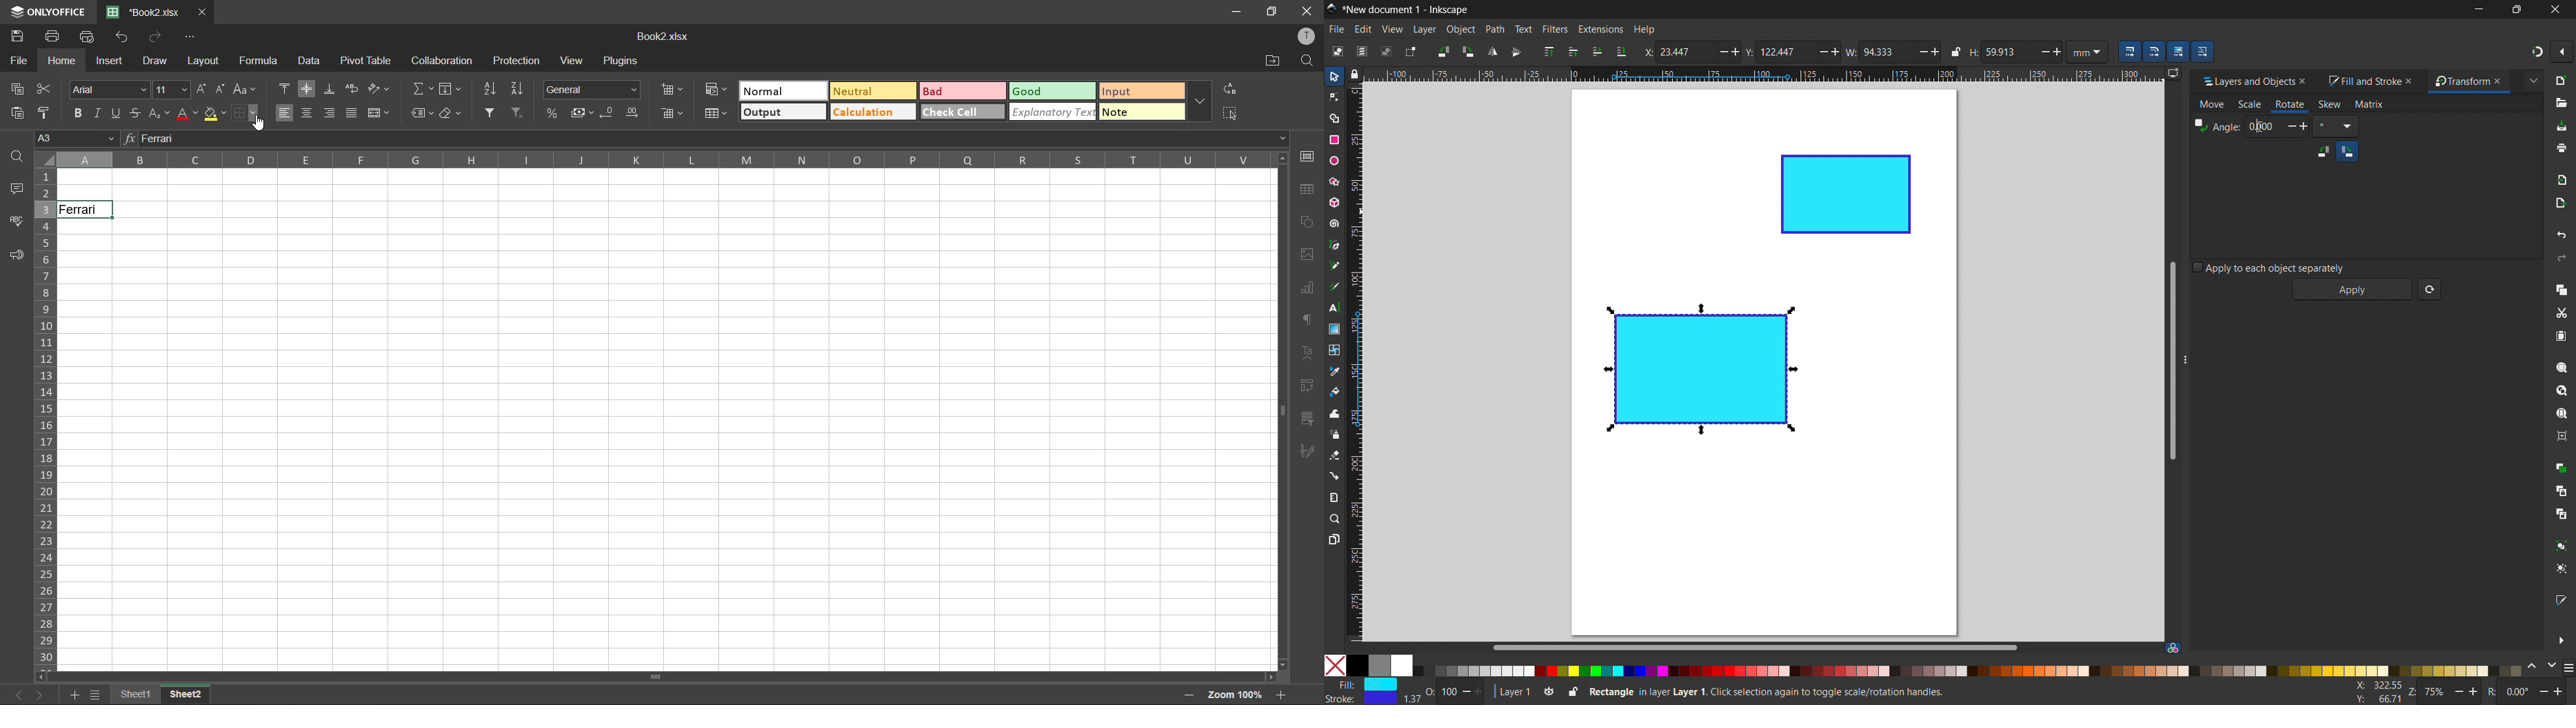 This screenshot has width=2576, height=728. Describe the element at coordinates (490, 89) in the screenshot. I see `sort ascending` at that location.